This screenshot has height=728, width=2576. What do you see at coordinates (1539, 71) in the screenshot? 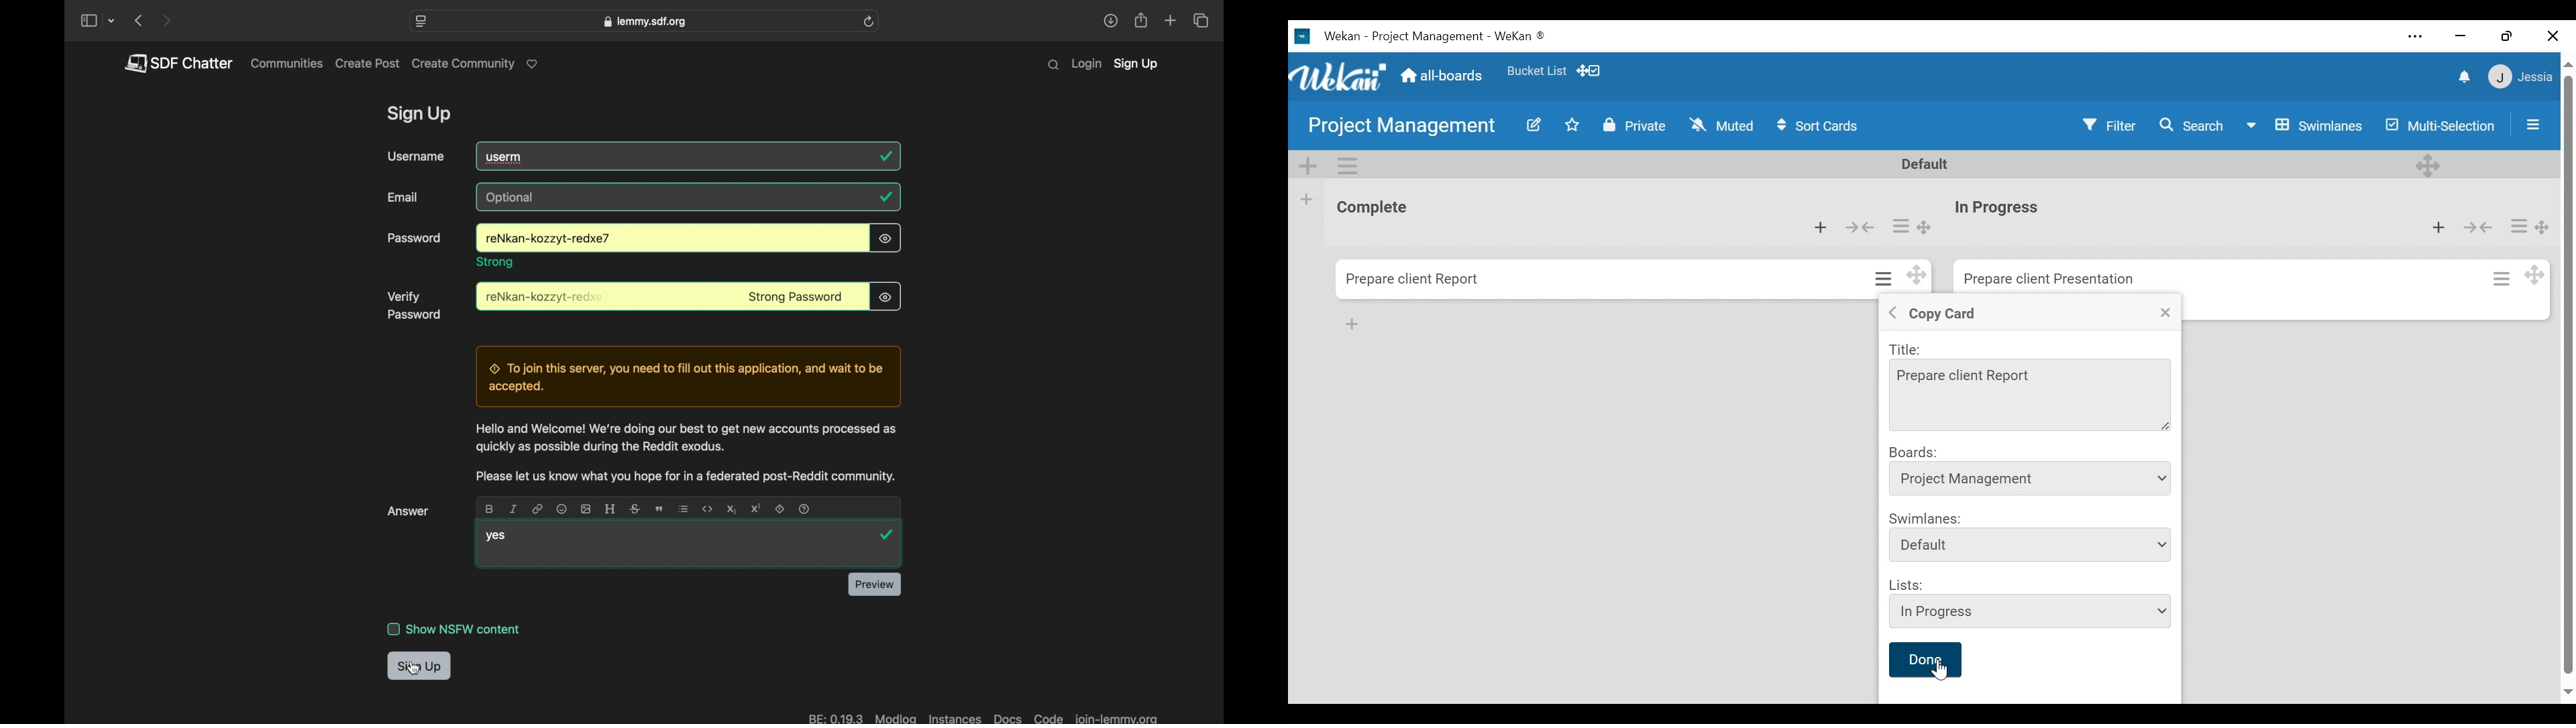
I see `Favorites` at bounding box center [1539, 71].